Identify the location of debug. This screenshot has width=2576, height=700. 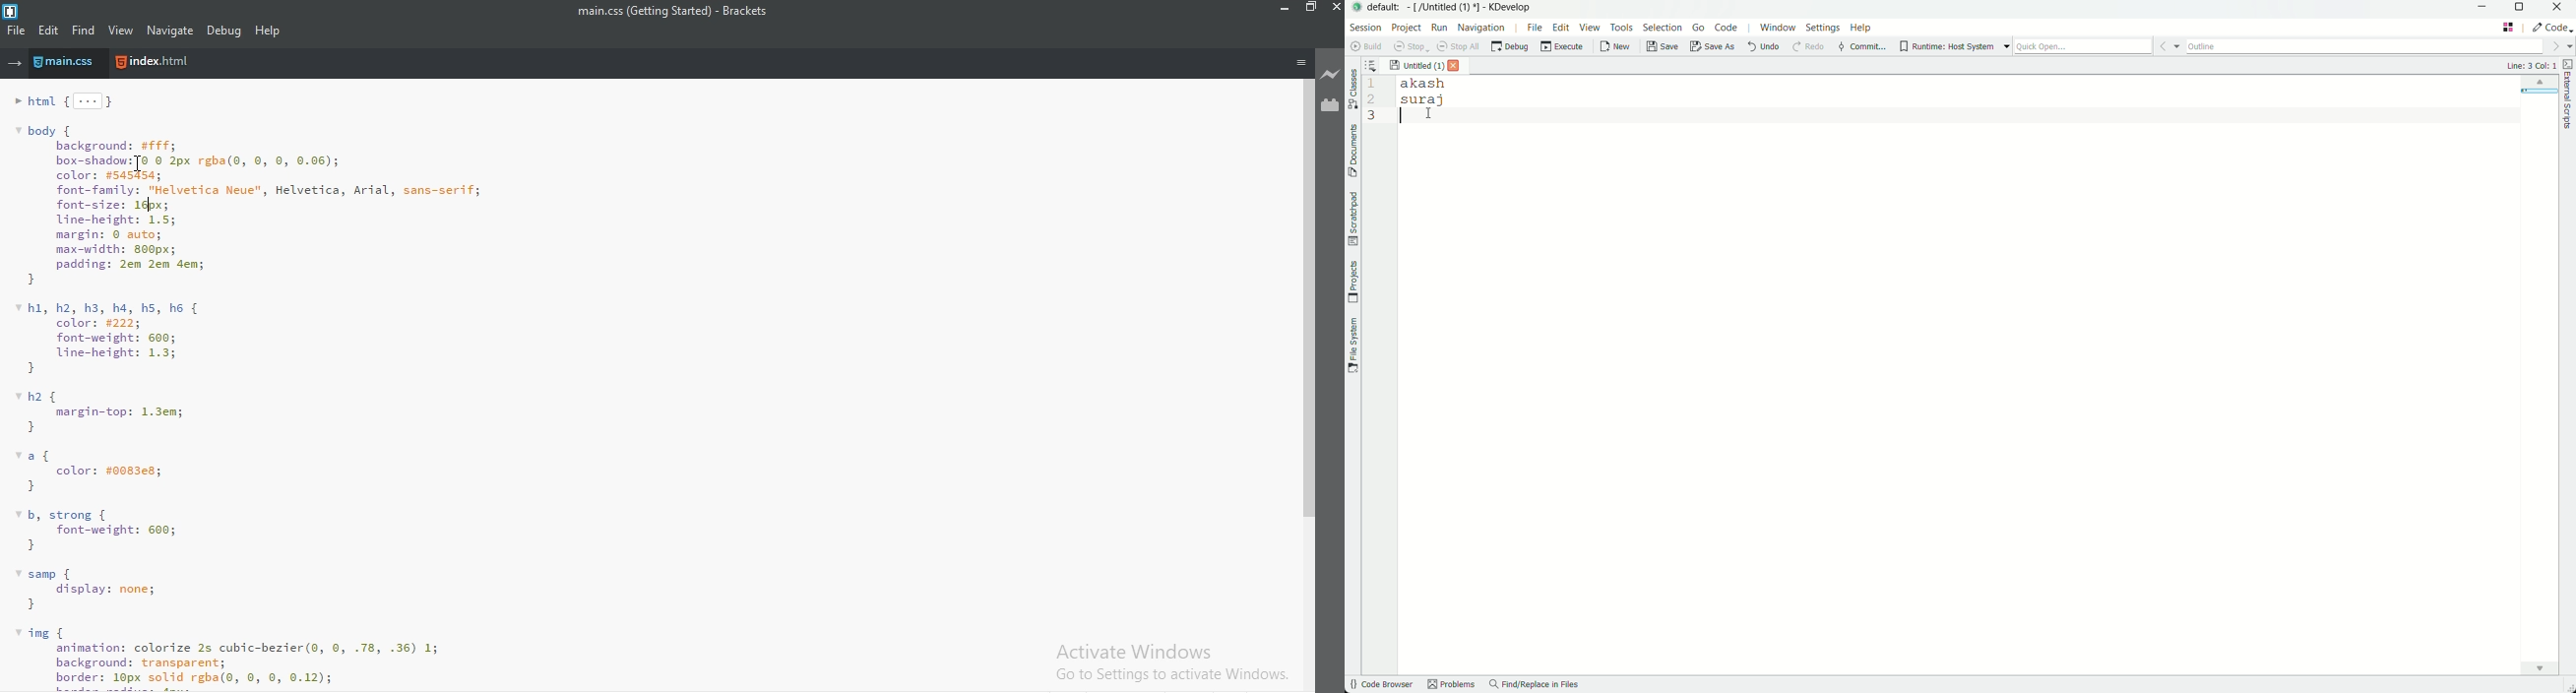
(224, 31).